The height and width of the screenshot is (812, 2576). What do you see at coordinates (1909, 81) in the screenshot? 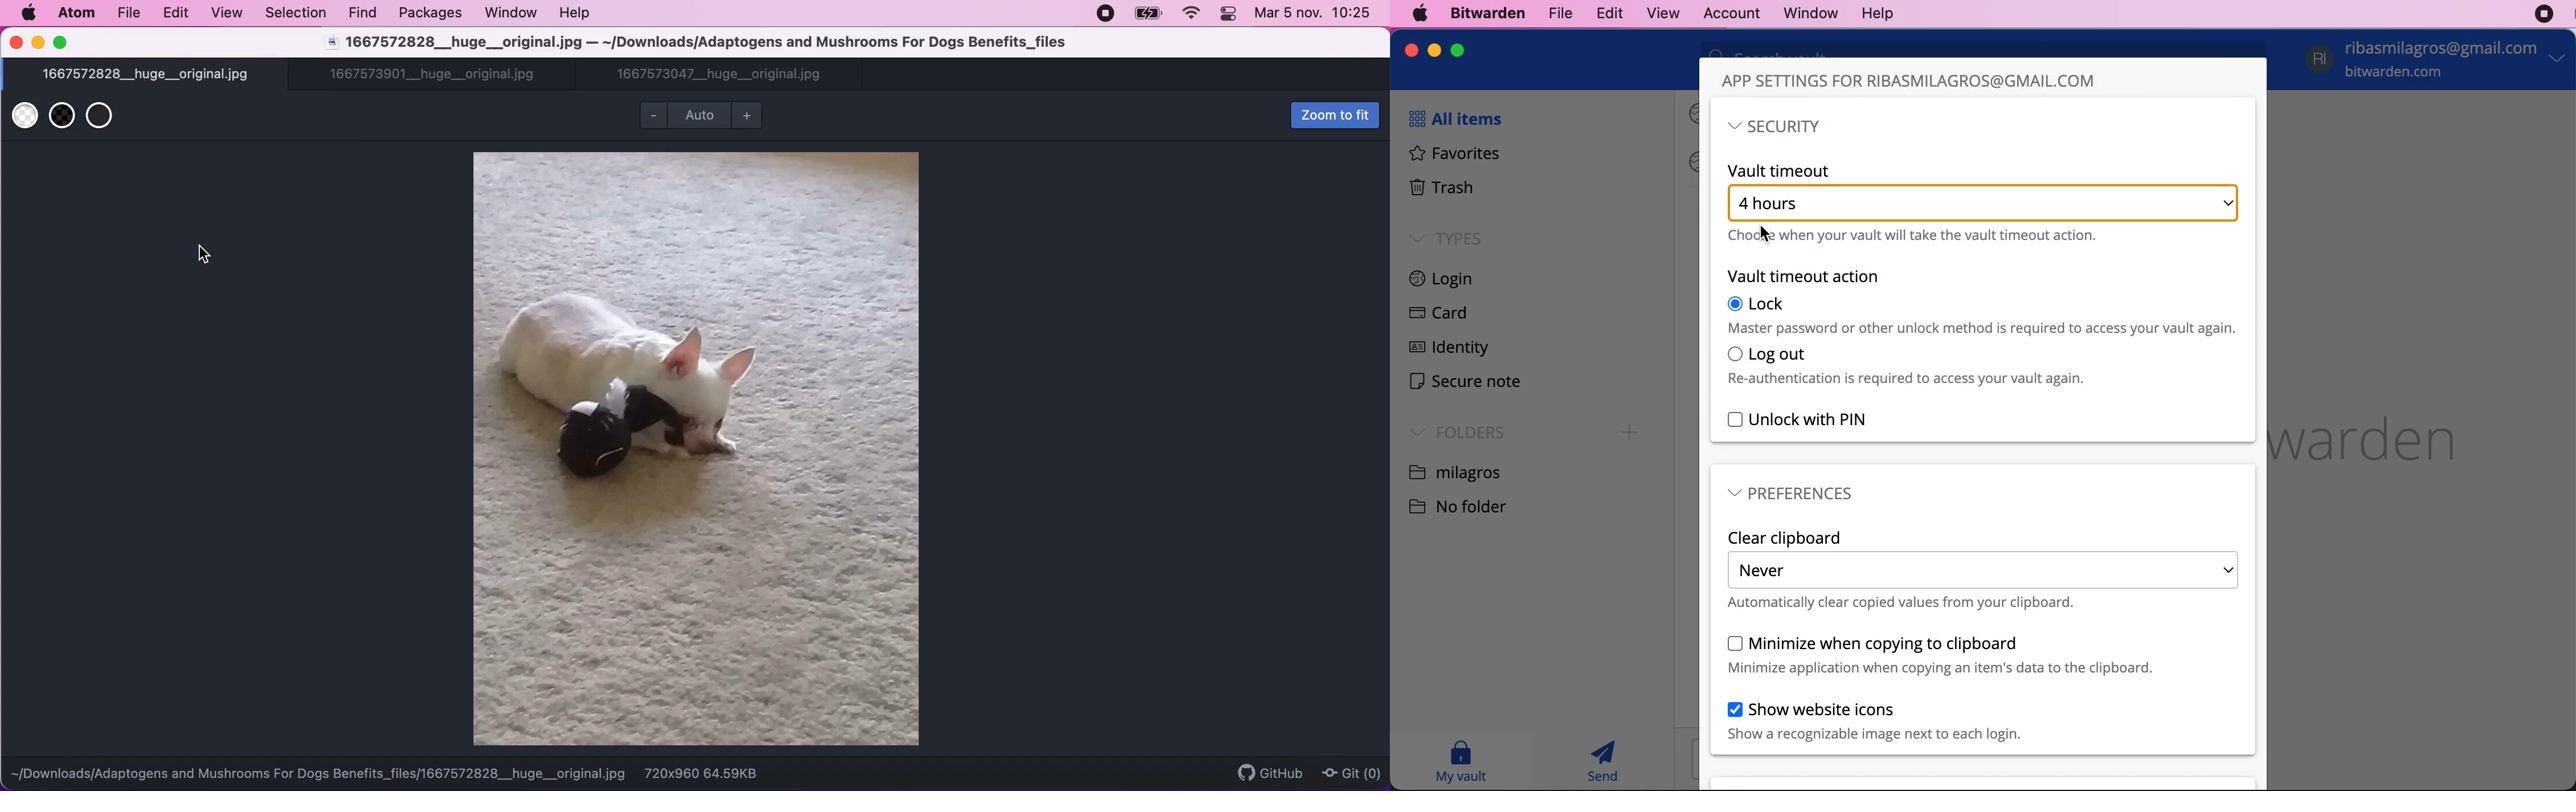
I see `app settings` at bounding box center [1909, 81].